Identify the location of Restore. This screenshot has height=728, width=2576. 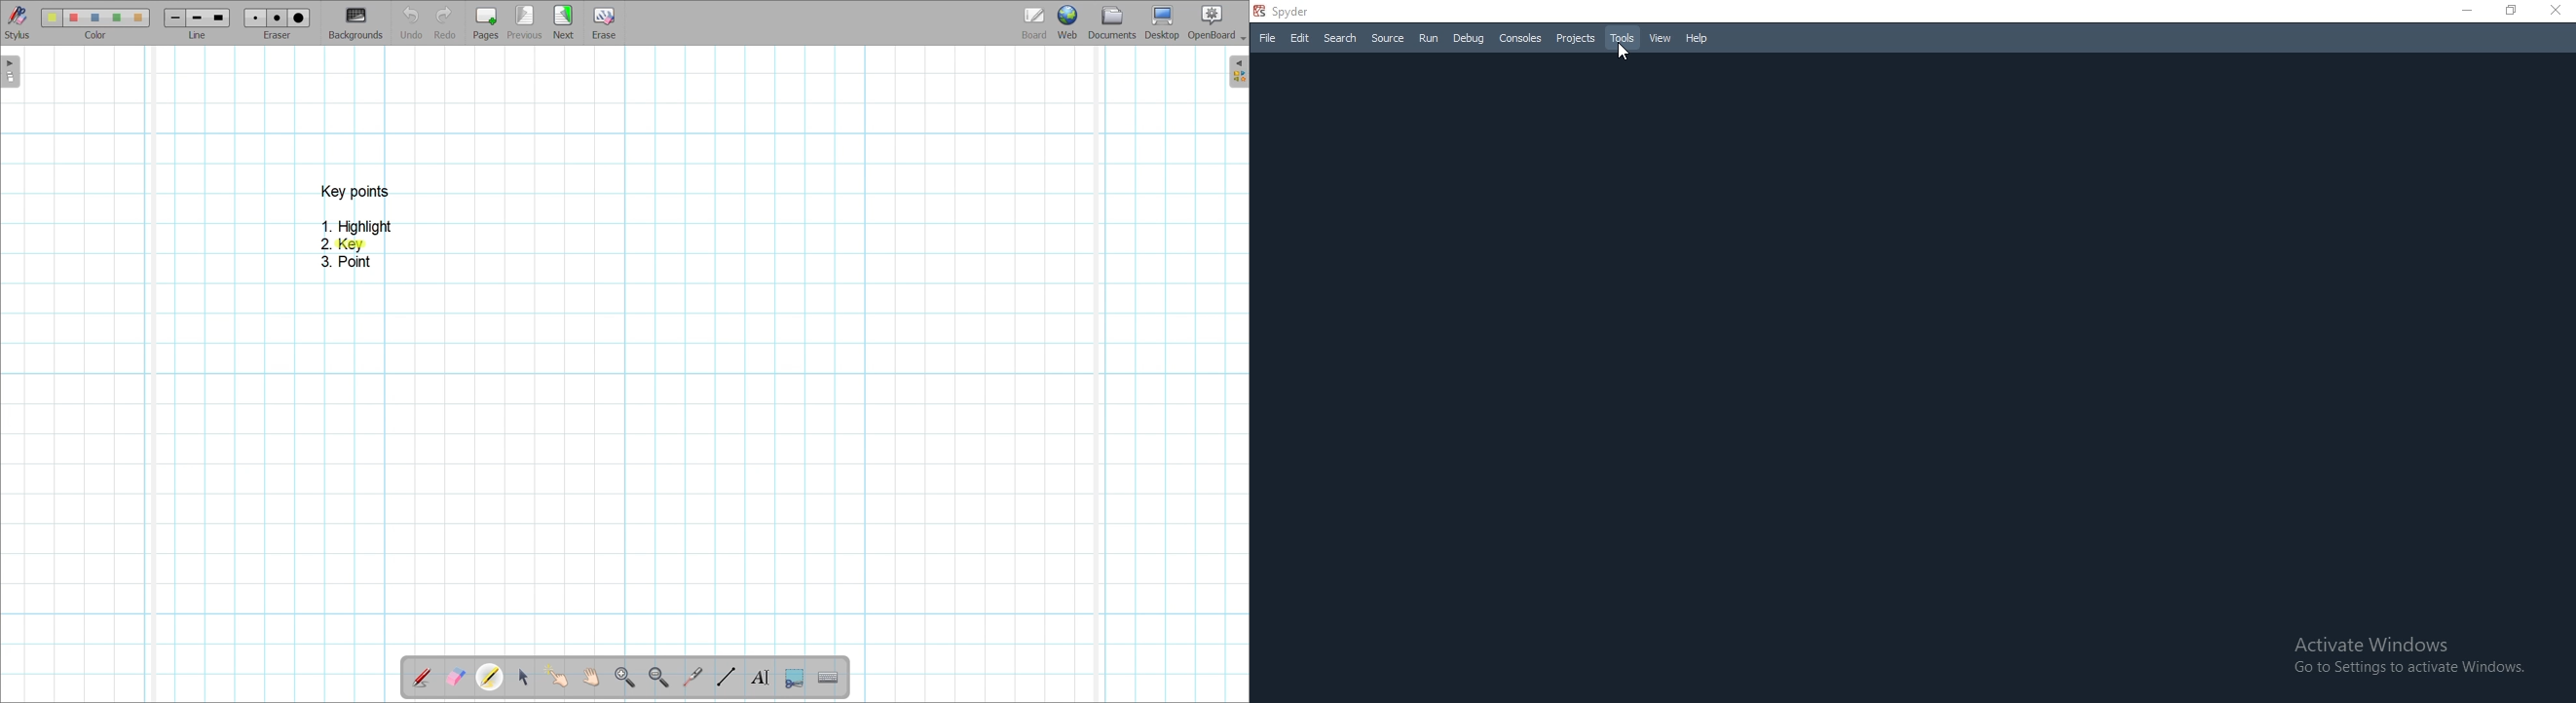
(2510, 10).